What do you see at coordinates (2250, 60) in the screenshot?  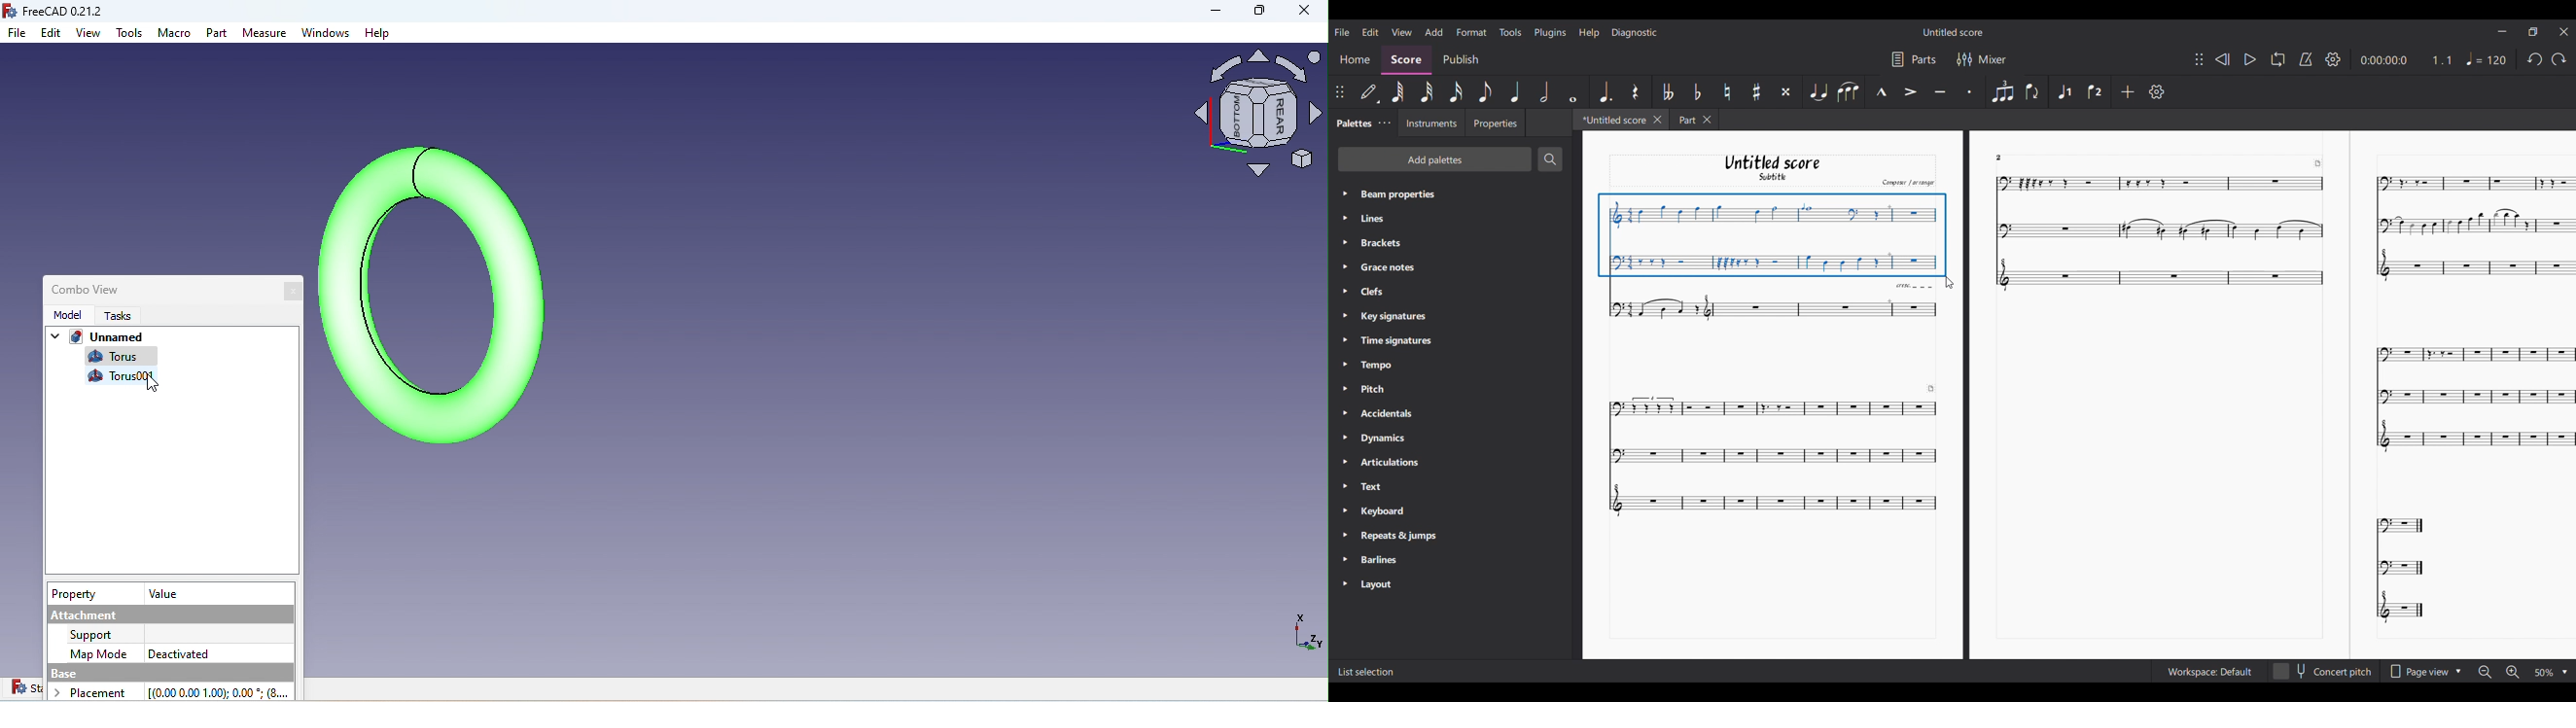 I see `Play` at bounding box center [2250, 60].